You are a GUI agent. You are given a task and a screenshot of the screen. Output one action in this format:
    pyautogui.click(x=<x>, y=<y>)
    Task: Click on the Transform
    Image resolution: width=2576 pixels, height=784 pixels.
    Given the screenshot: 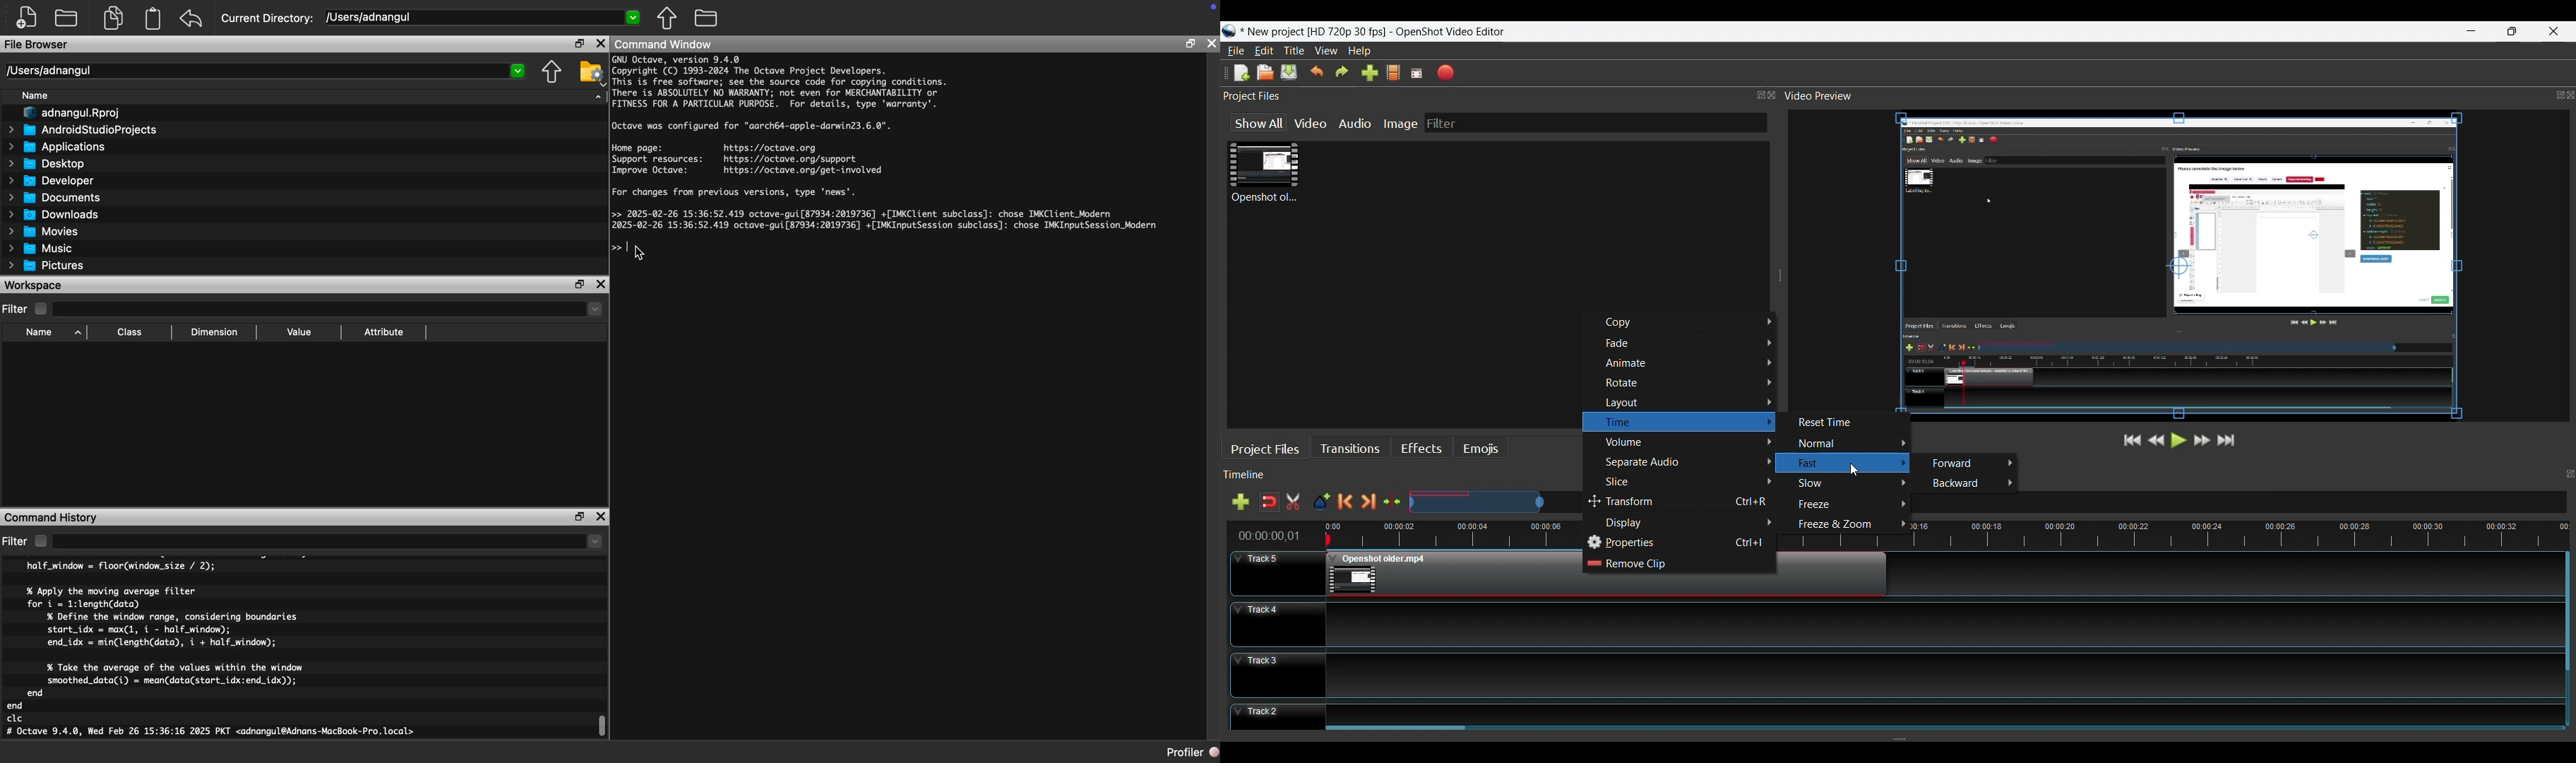 What is the action you would take?
    pyautogui.click(x=1681, y=503)
    